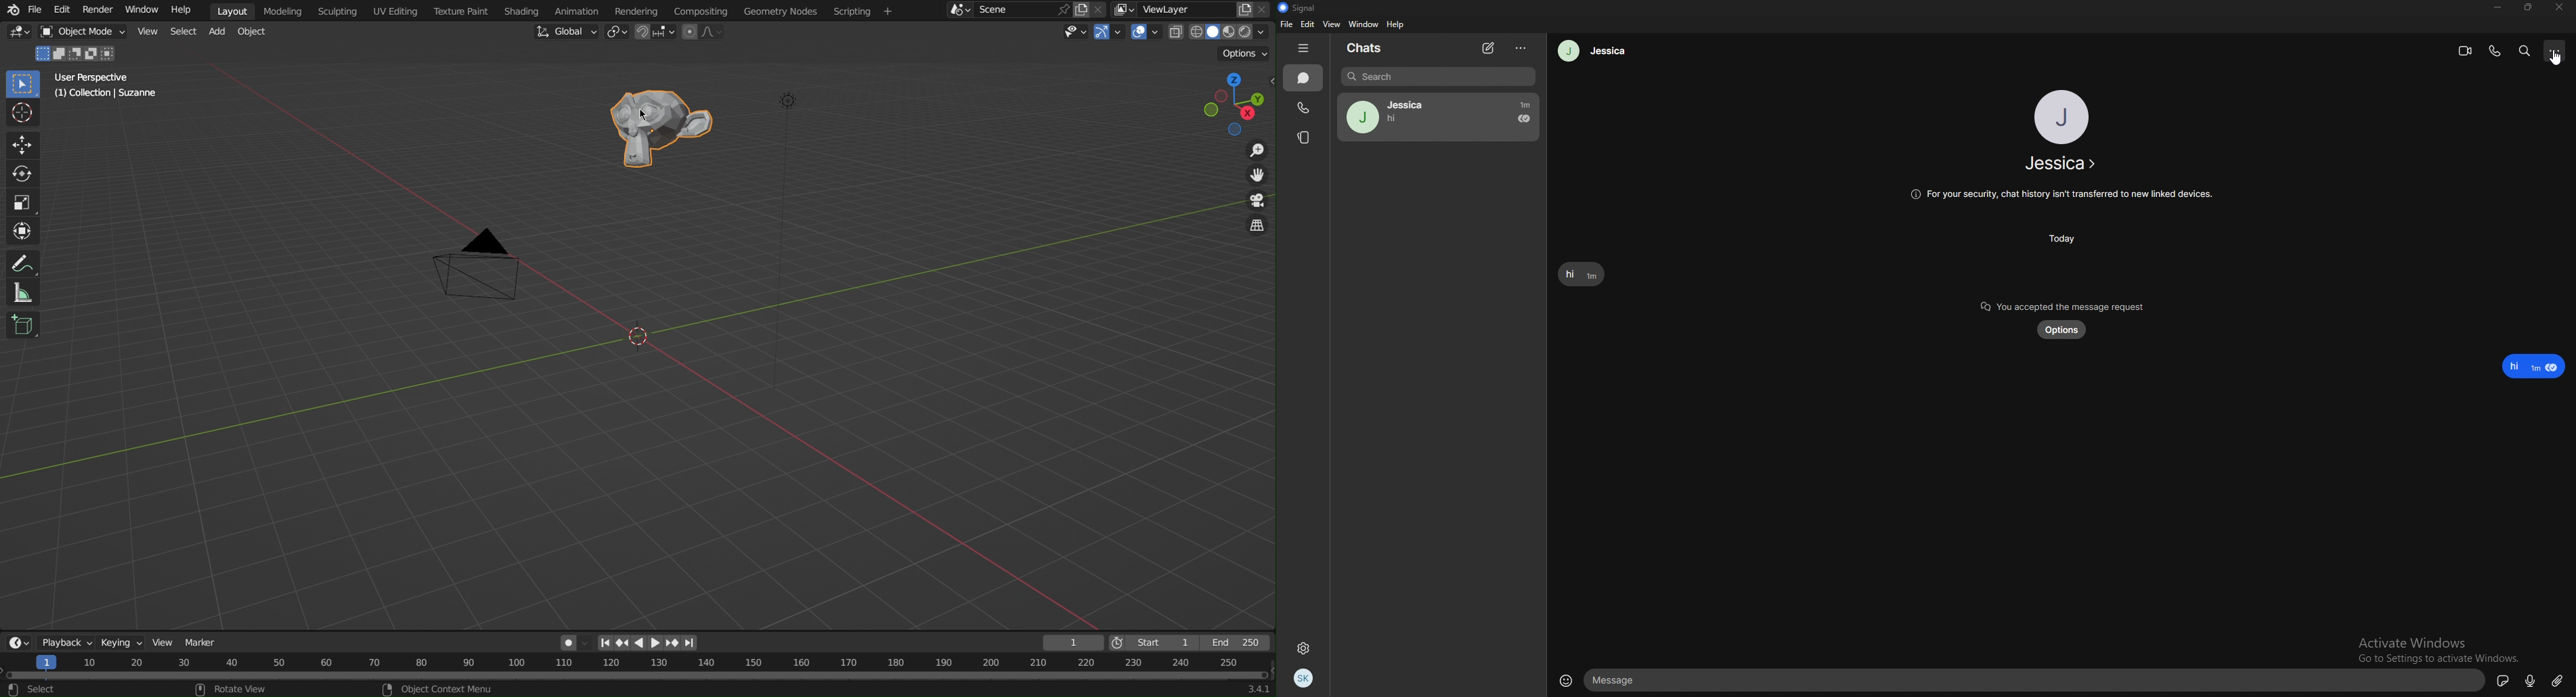 This screenshot has width=2576, height=700. Describe the element at coordinates (1081, 10) in the screenshot. I see `files` at that location.